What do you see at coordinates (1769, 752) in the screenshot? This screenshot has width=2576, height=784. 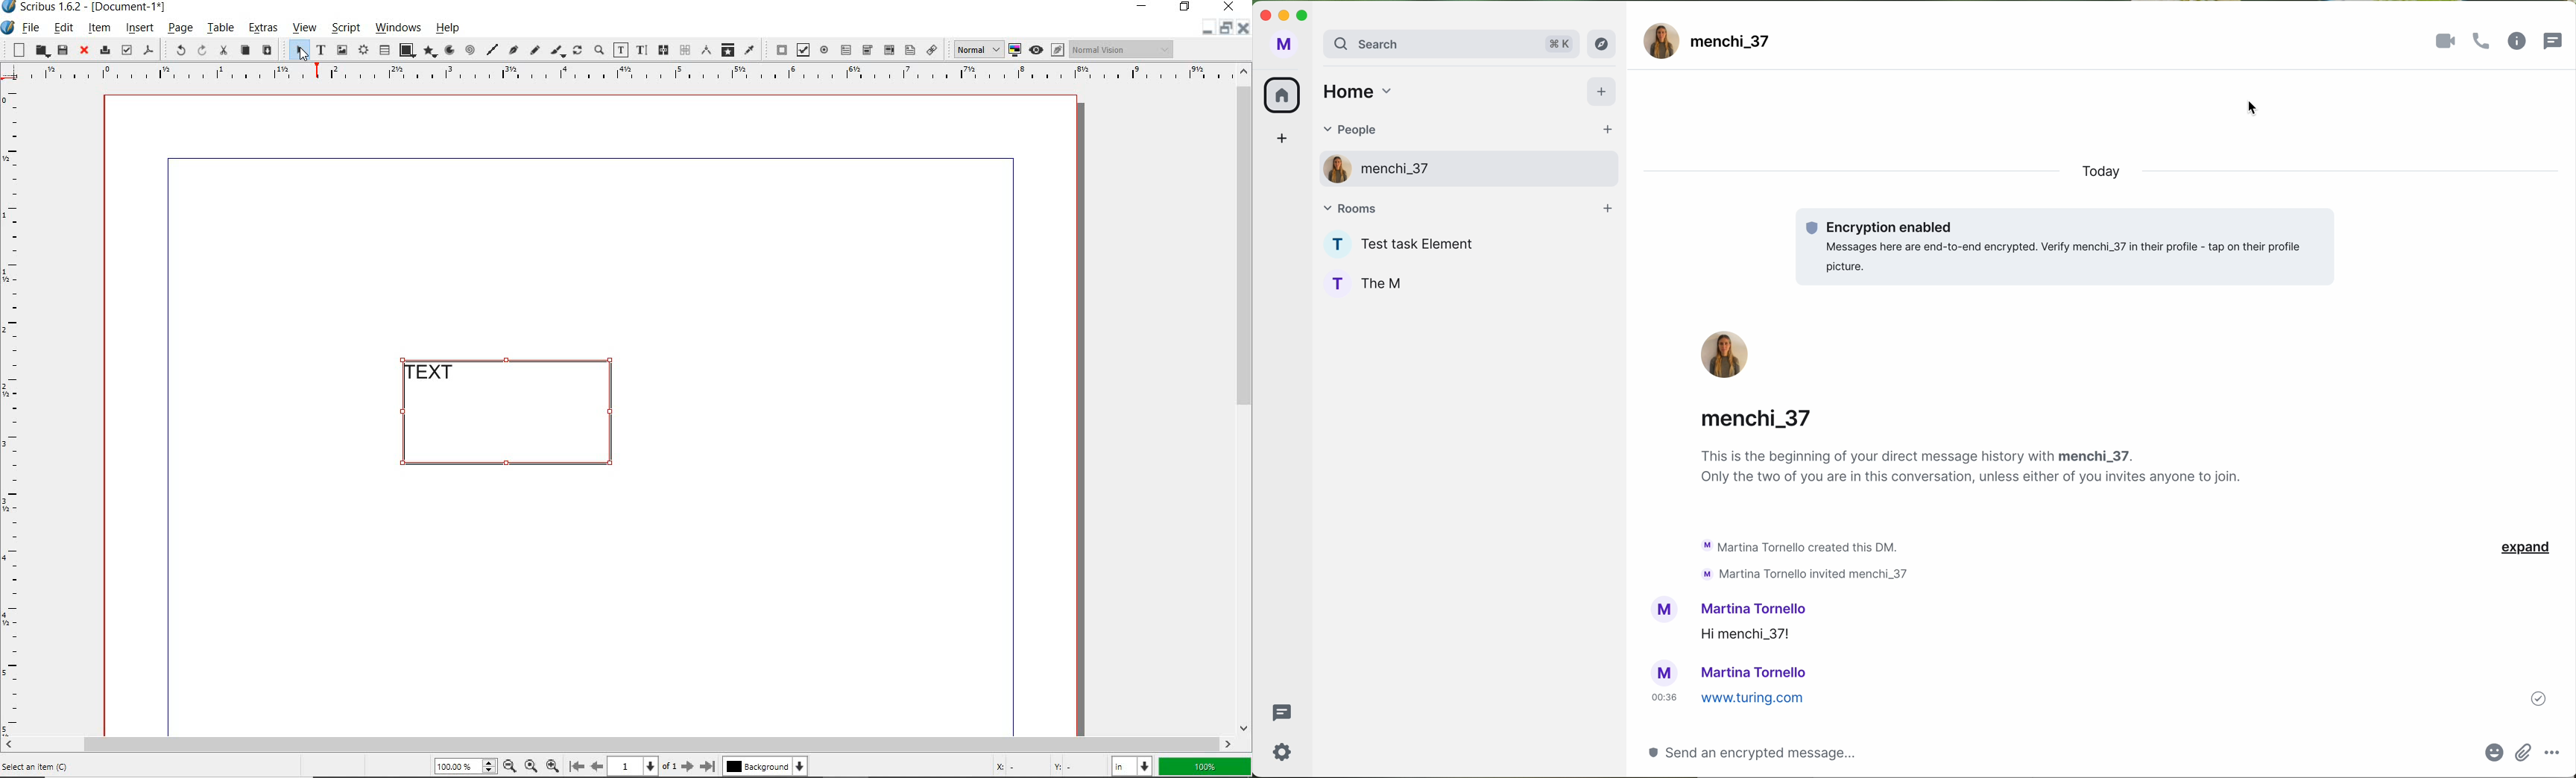 I see `send a message` at bounding box center [1769, 752].